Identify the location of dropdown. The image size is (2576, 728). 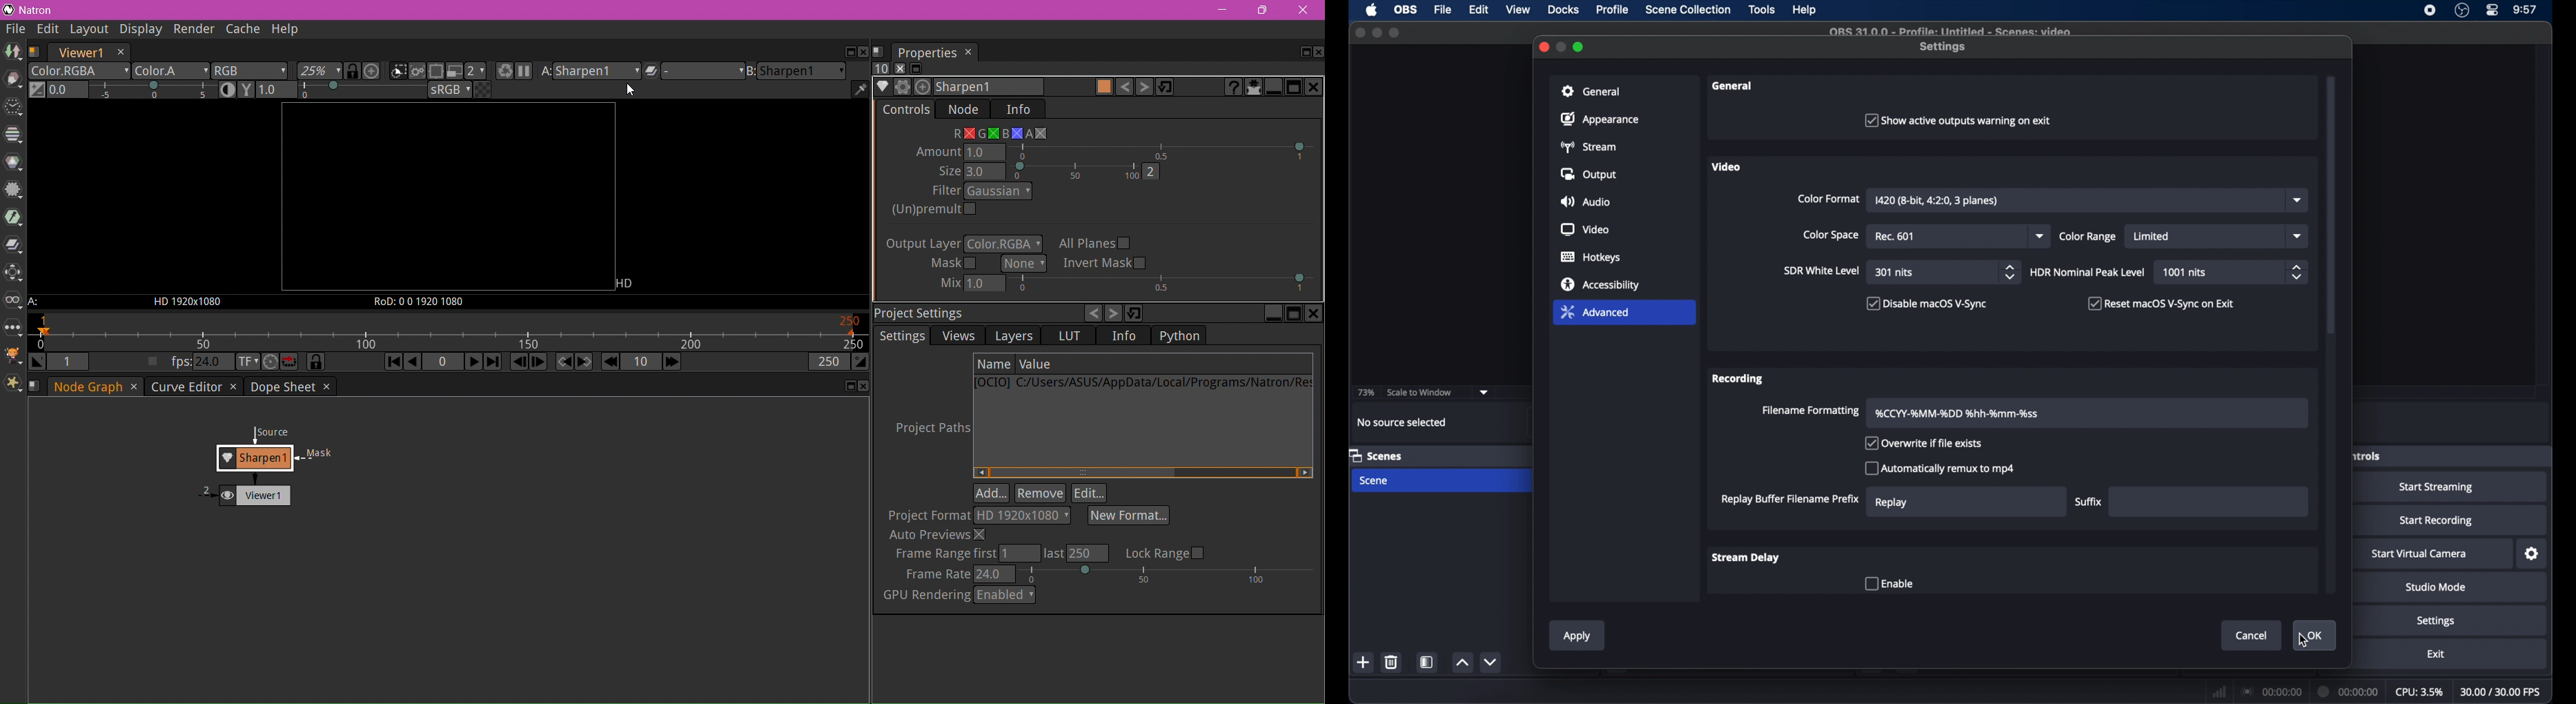
(2298, 236).